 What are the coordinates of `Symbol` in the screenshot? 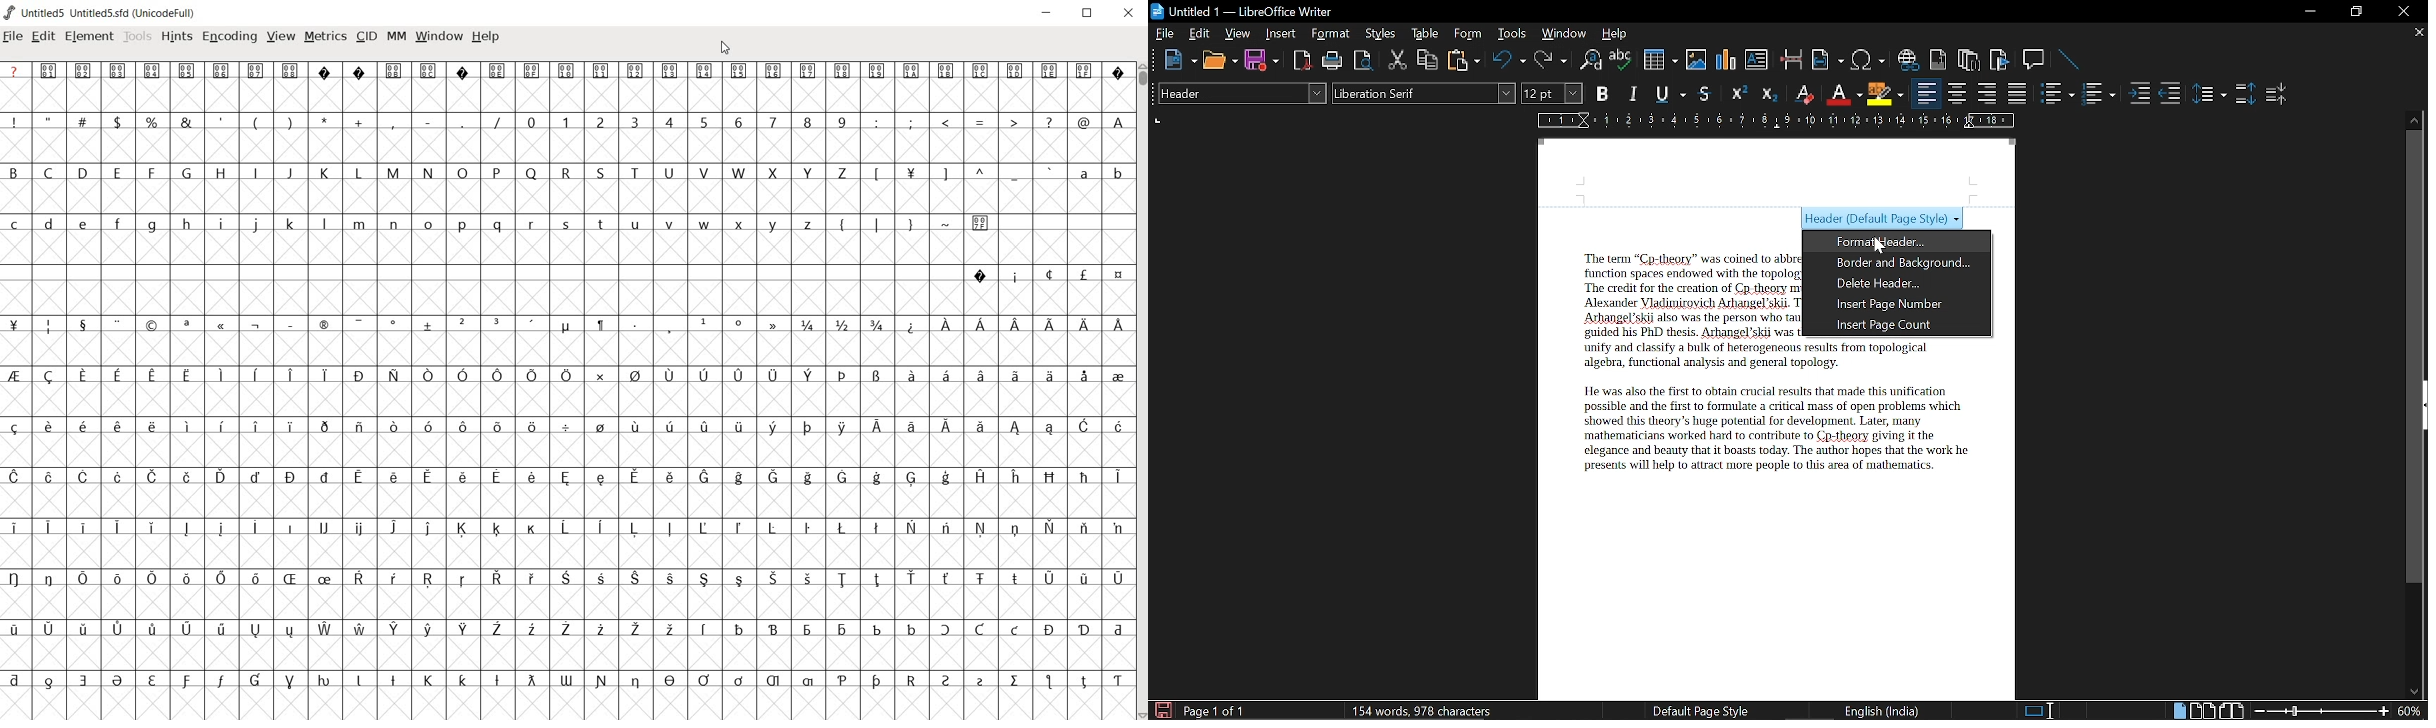 It's located at (705, 580).